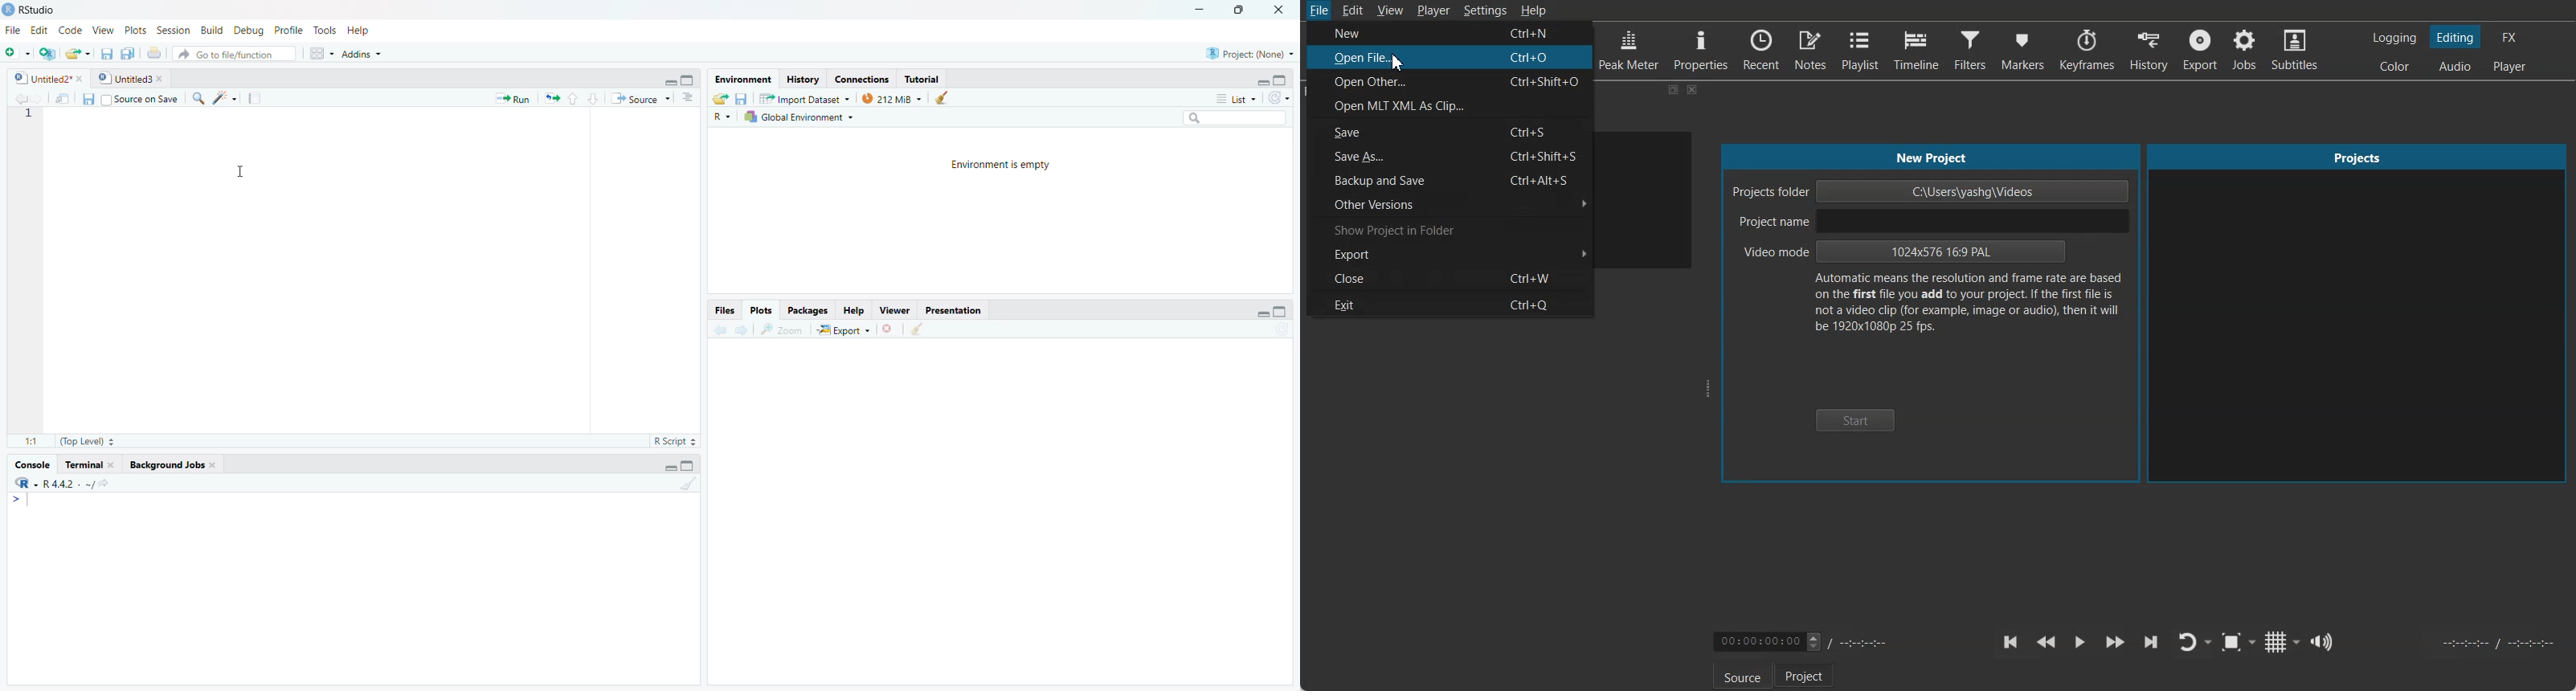 This screenshot has width=2576, height=700. What do you see at coordinates (43, 79) in the screenshot?
I see `untitled2` at bounding box center [43, 79].